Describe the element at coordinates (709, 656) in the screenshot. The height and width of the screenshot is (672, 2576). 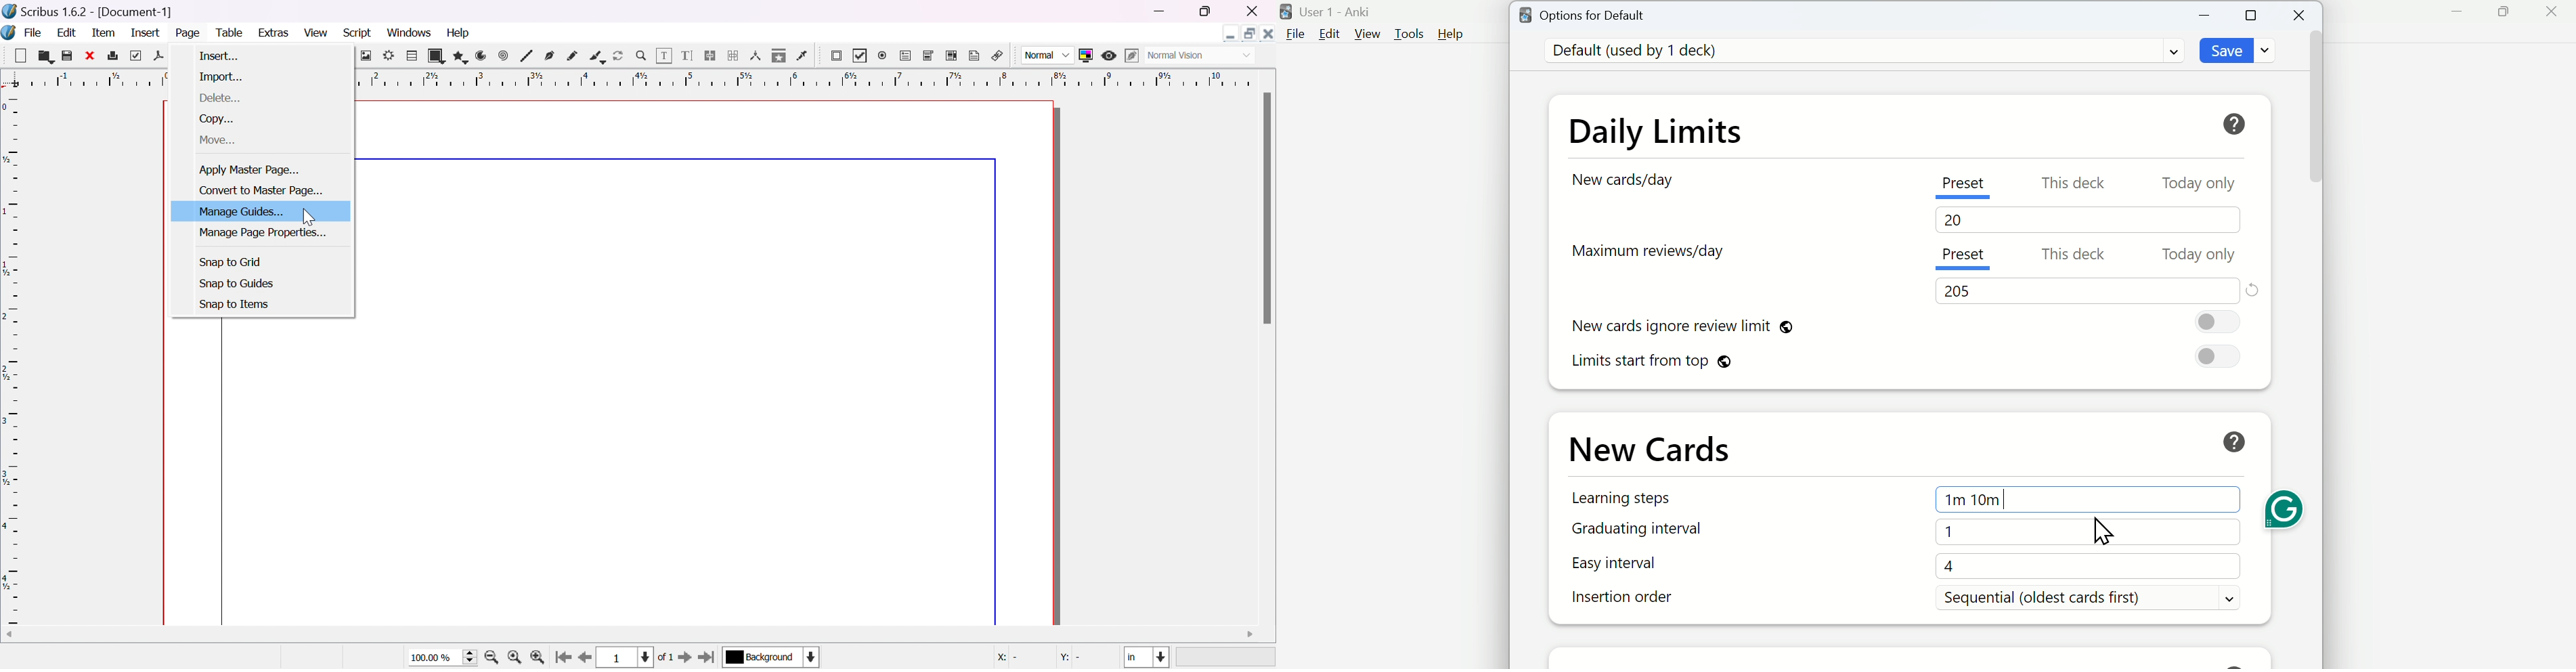
I see `go to last page` at that location.